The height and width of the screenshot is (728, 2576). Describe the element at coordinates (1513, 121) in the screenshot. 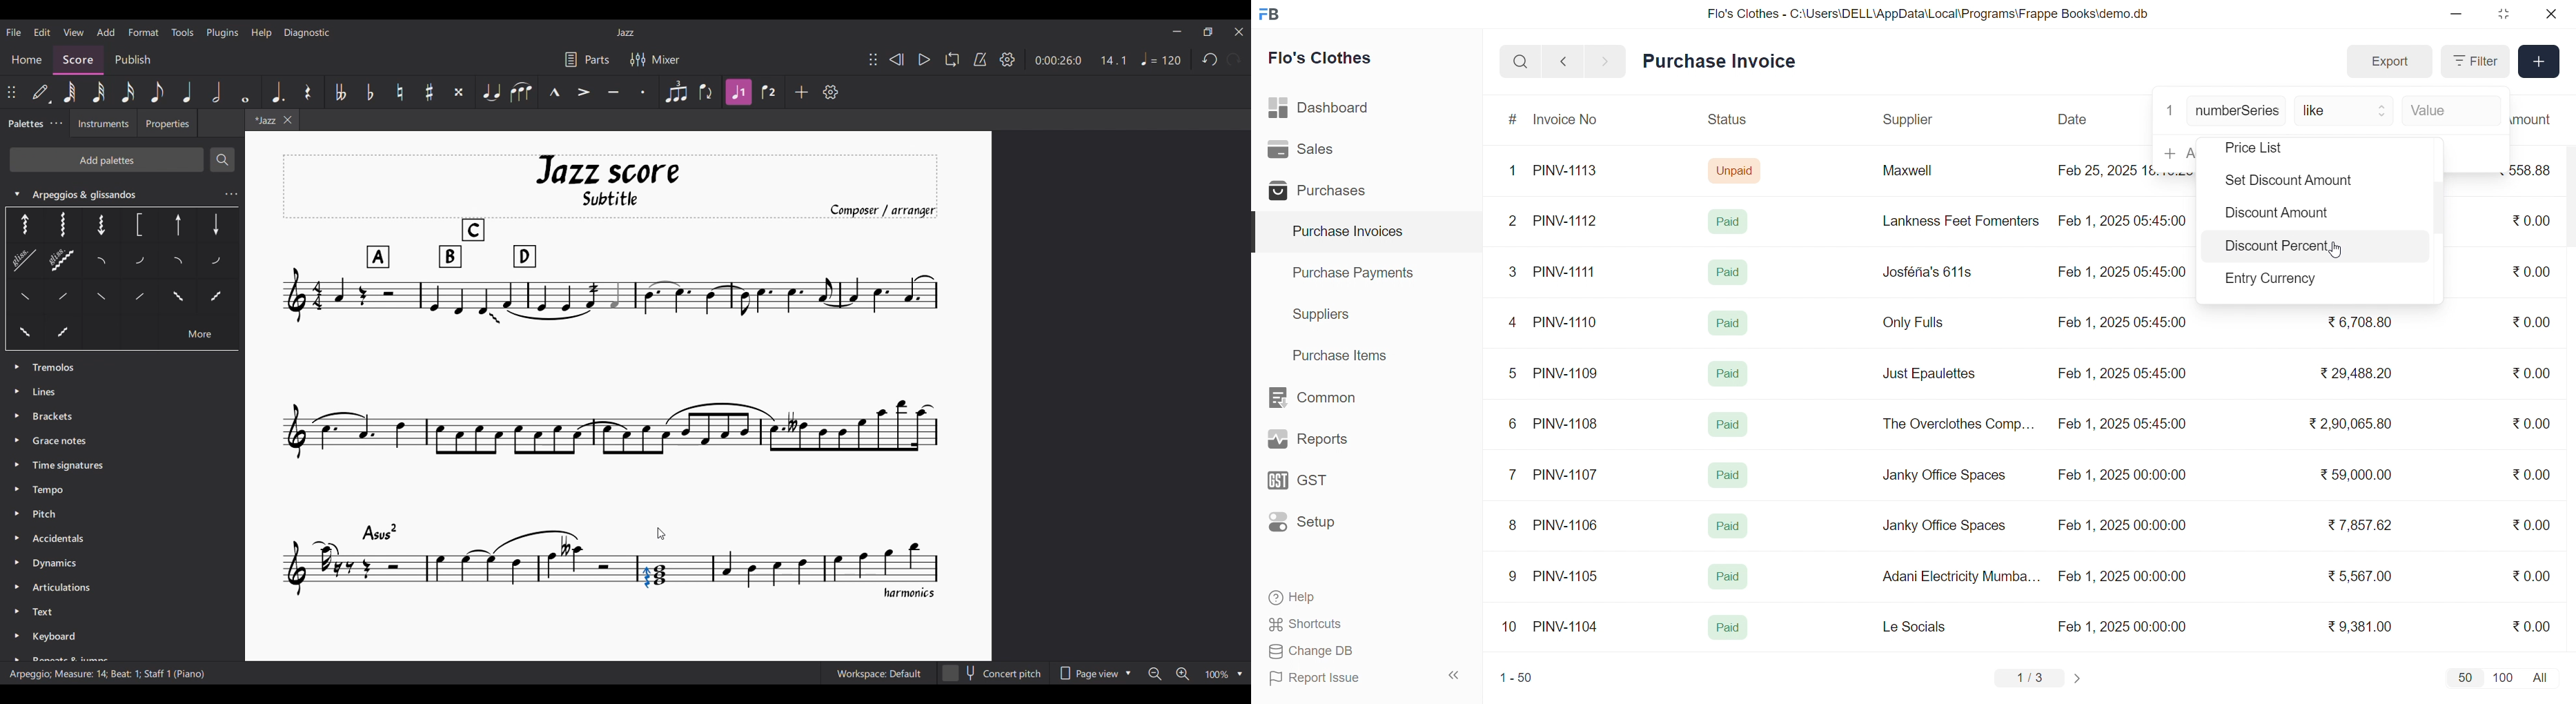

I see `#` at that location.